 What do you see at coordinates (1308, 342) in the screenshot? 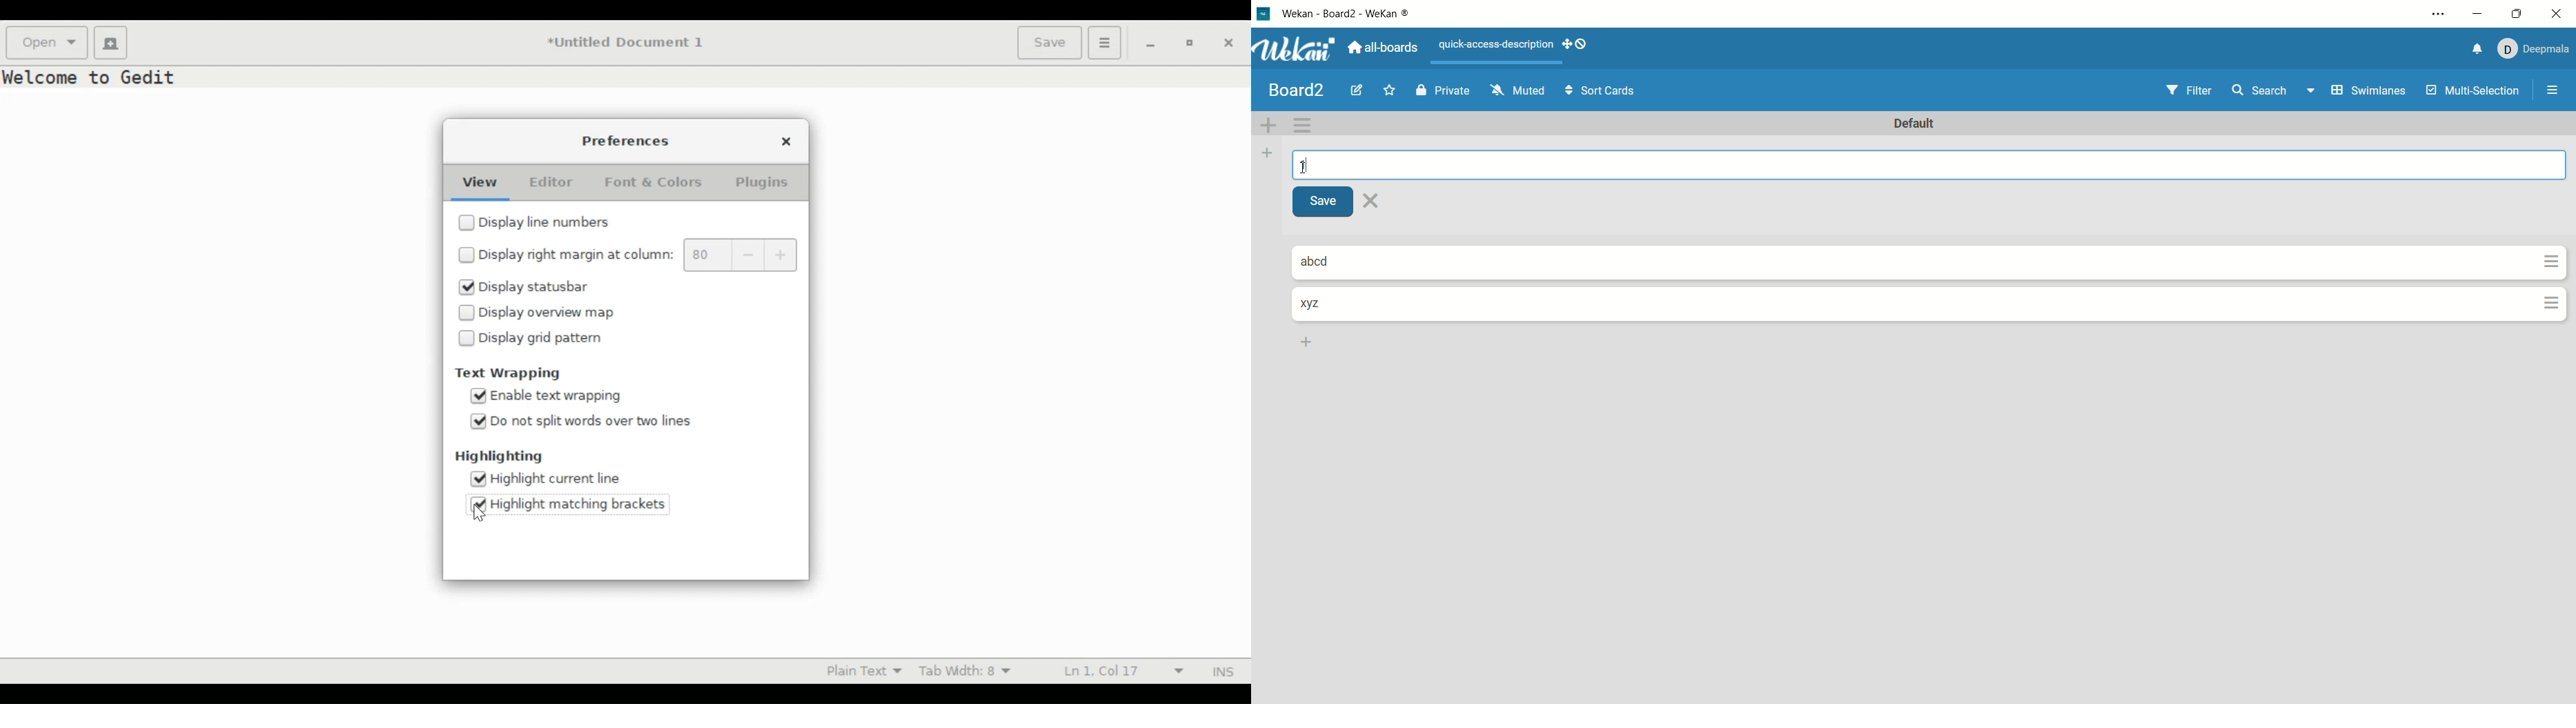
I see `add list at the bottom` at bounding box center [1308, 342].